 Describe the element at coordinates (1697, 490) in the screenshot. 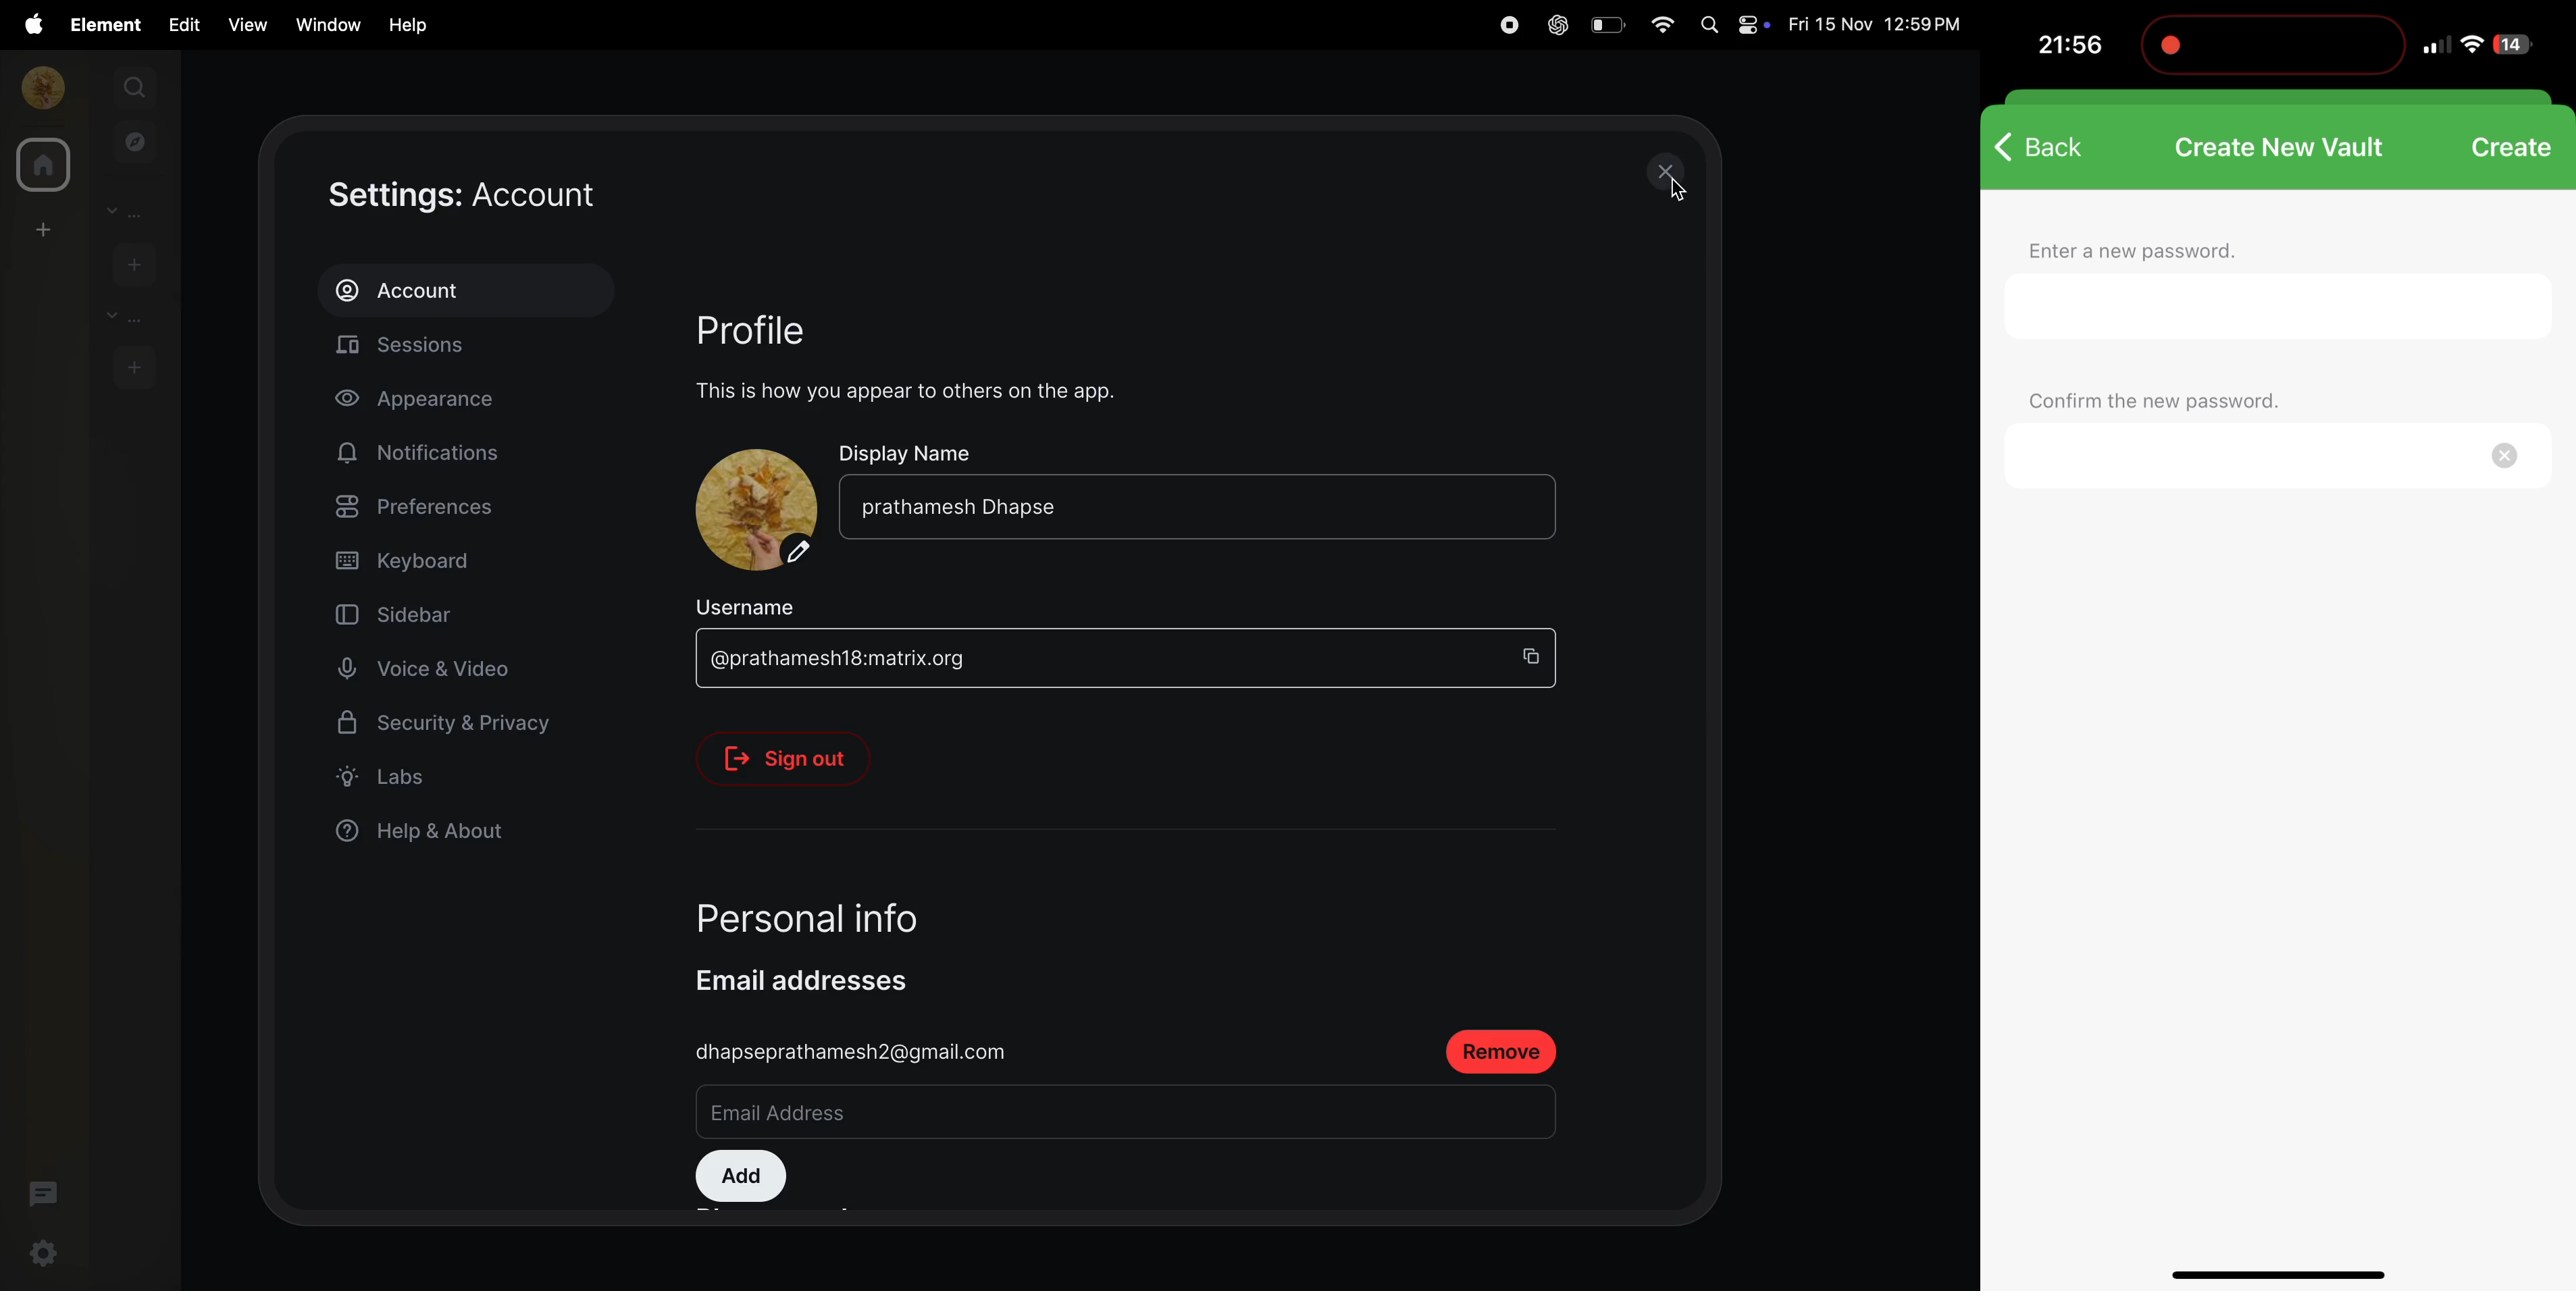

I see `scrollbar` at that location.